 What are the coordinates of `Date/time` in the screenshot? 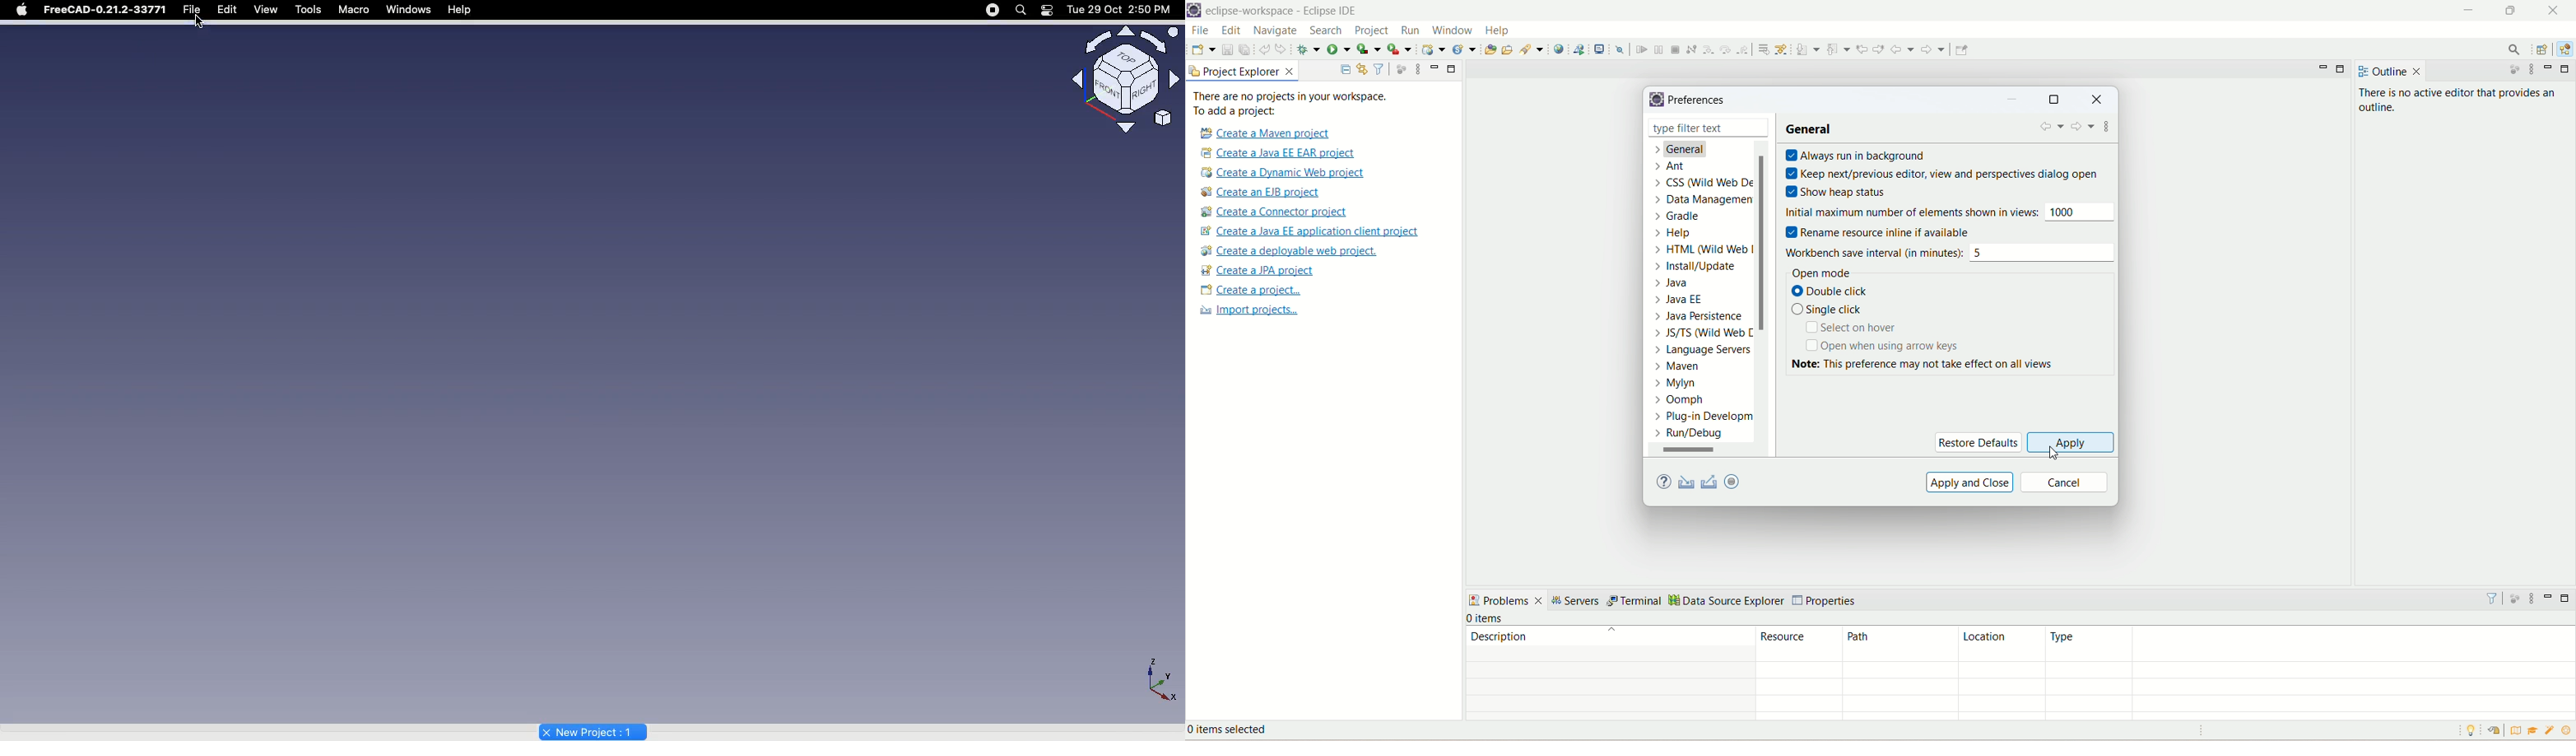 It's located at (1122, 9).